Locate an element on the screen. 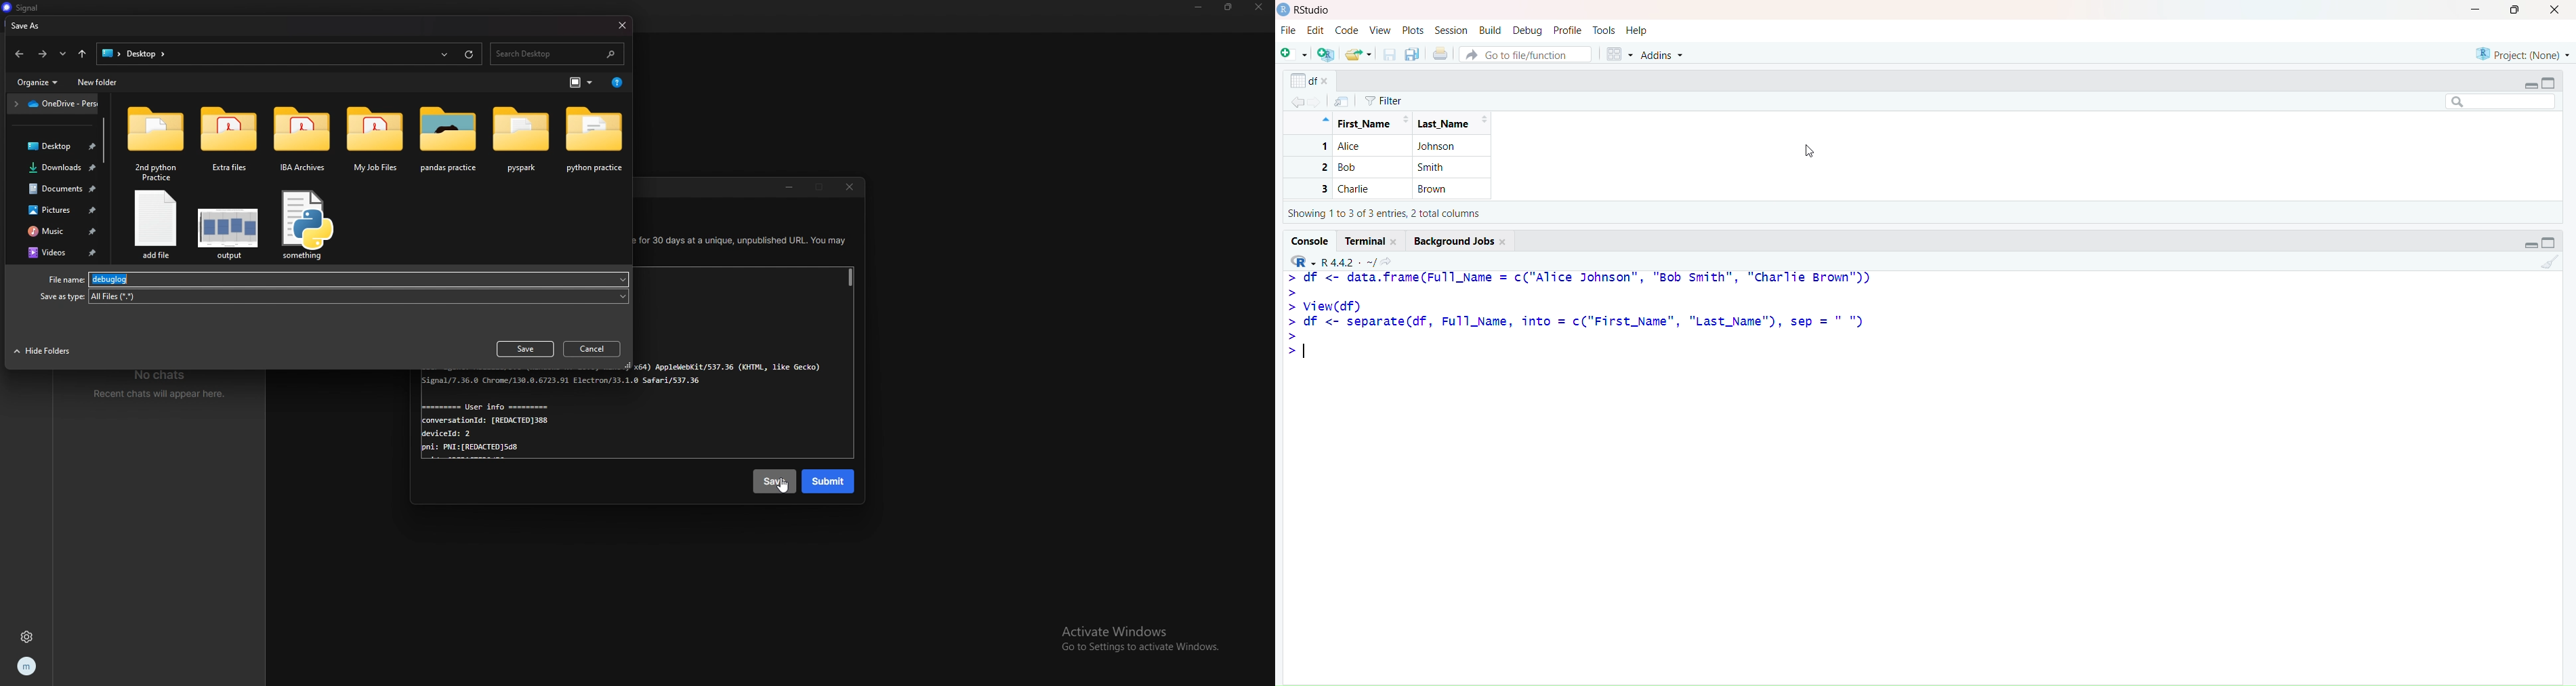 This screenshot has height=700, width=2576. Project (None) is located at coordinates (2522, 49).